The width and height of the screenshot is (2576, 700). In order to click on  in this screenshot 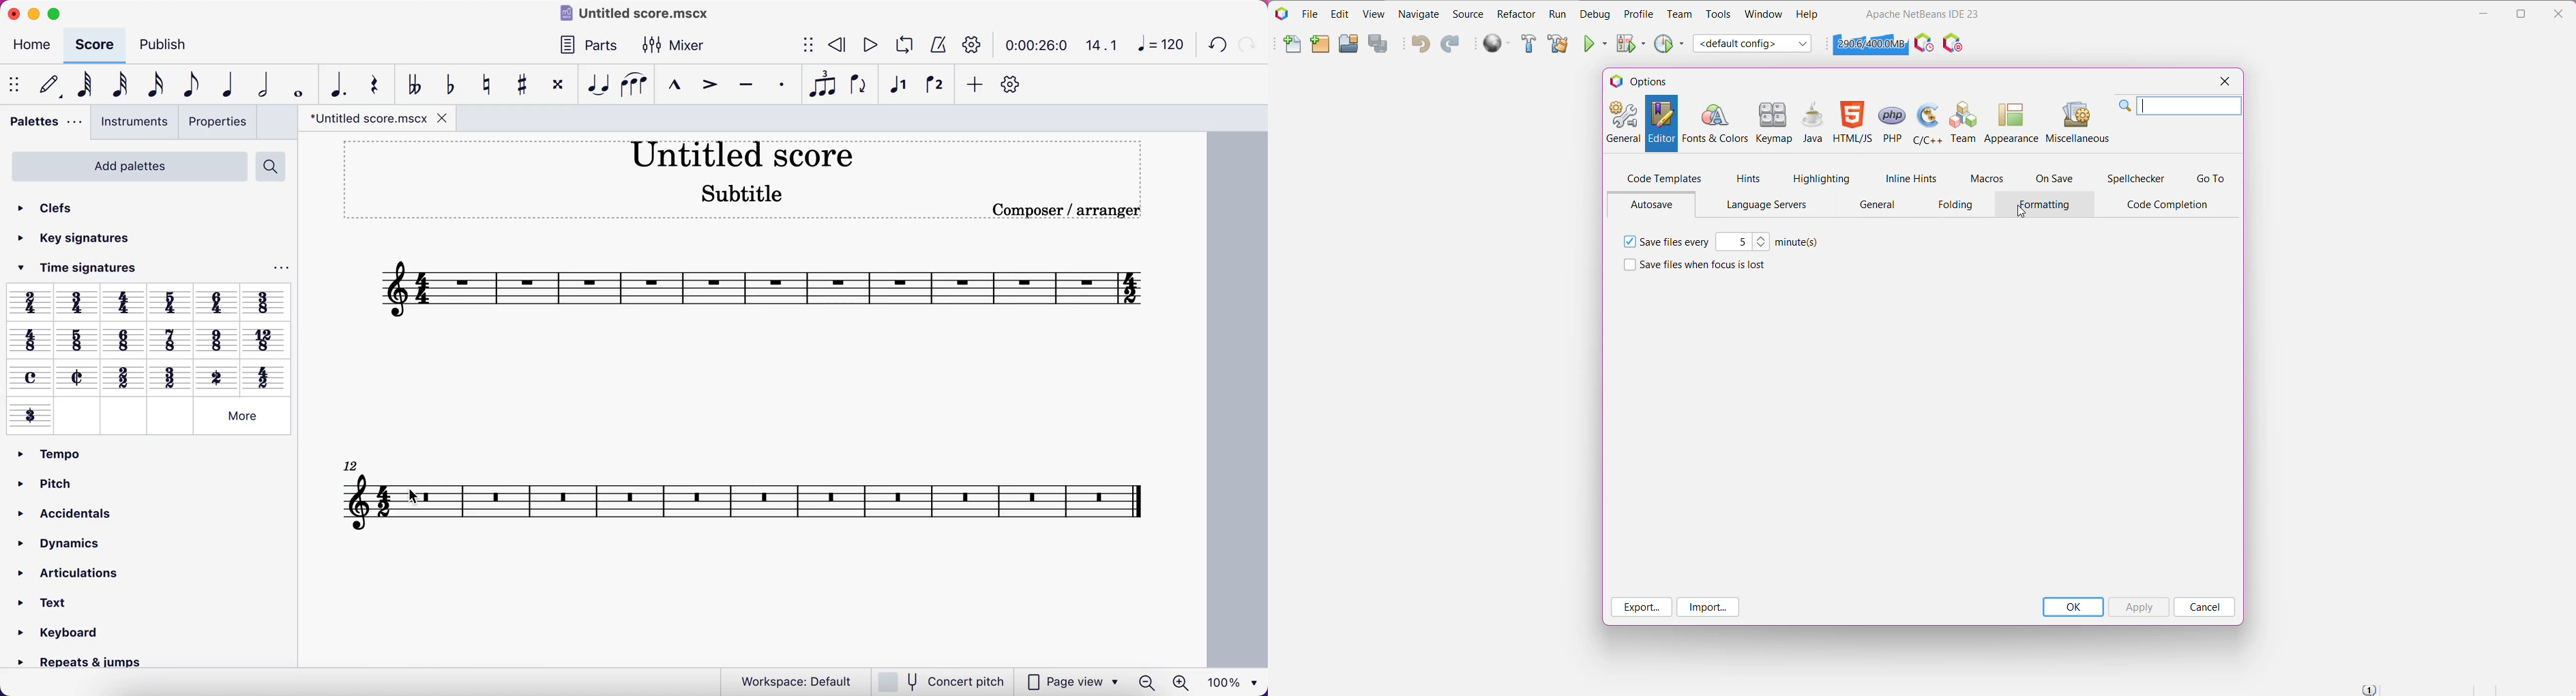, I will do `click(30, 377)`.